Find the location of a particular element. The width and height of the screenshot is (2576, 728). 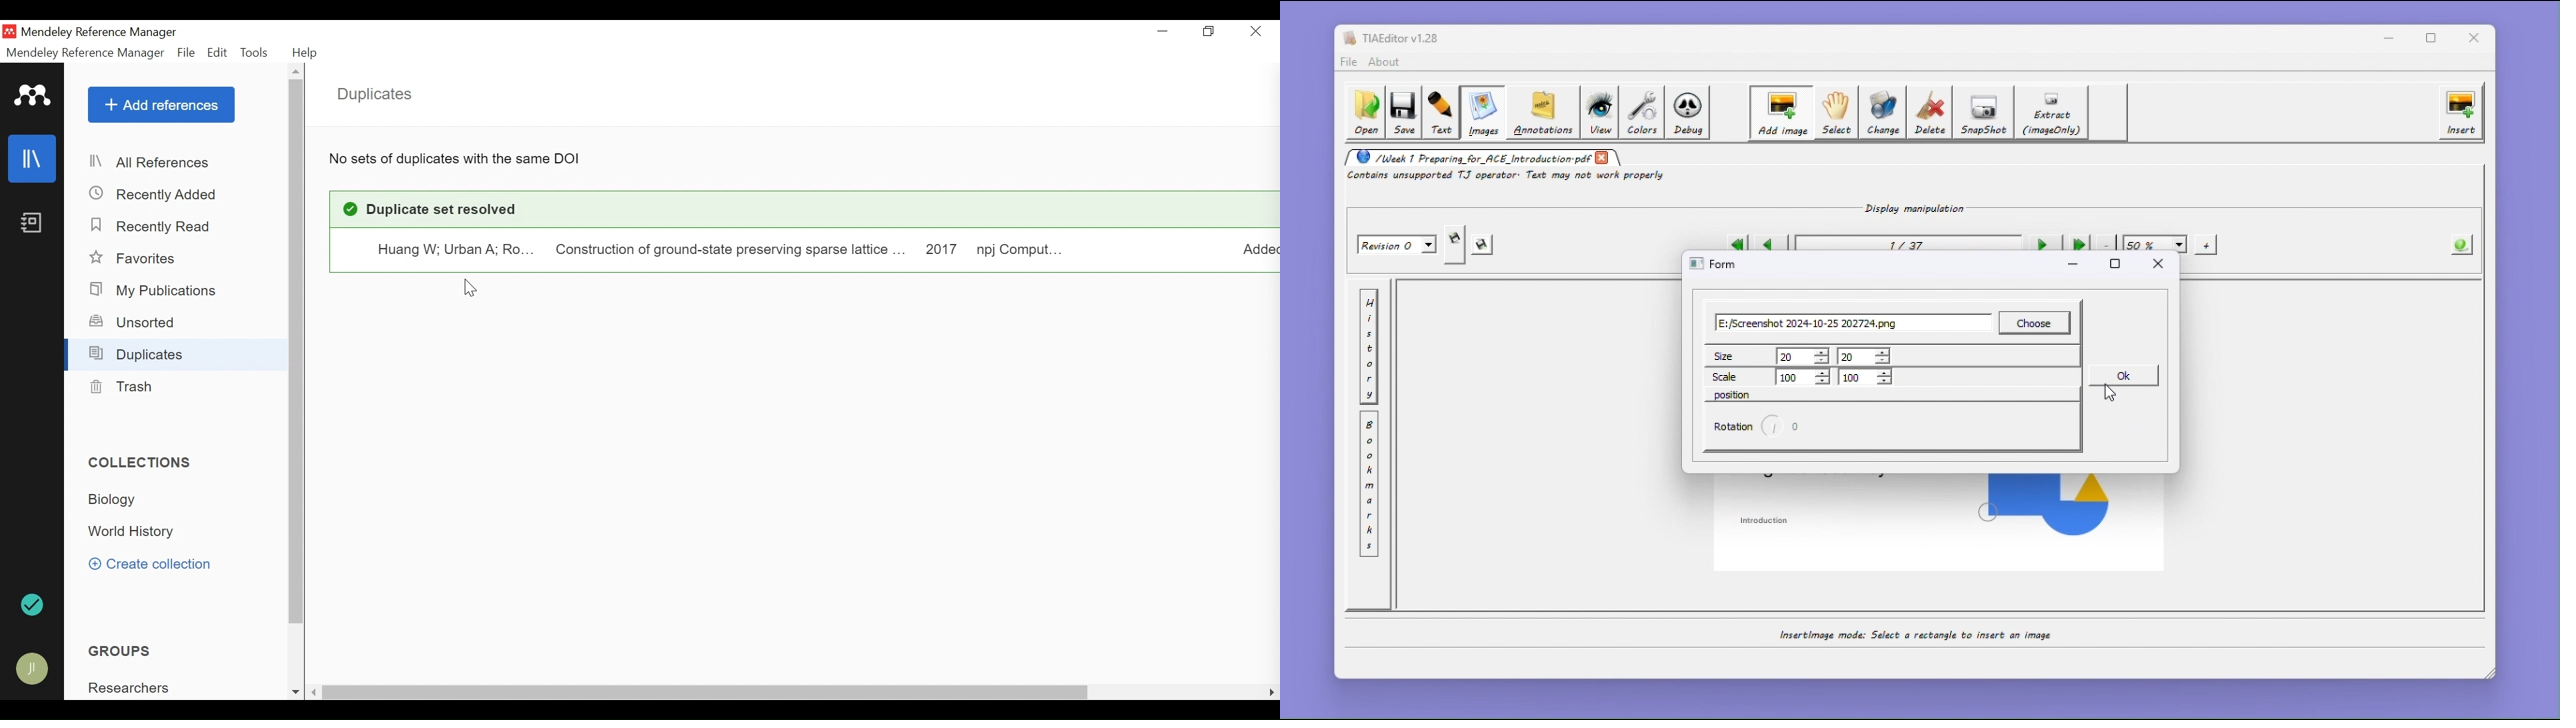

Mendeley Reference Manager is located at coordinates (103, 33).